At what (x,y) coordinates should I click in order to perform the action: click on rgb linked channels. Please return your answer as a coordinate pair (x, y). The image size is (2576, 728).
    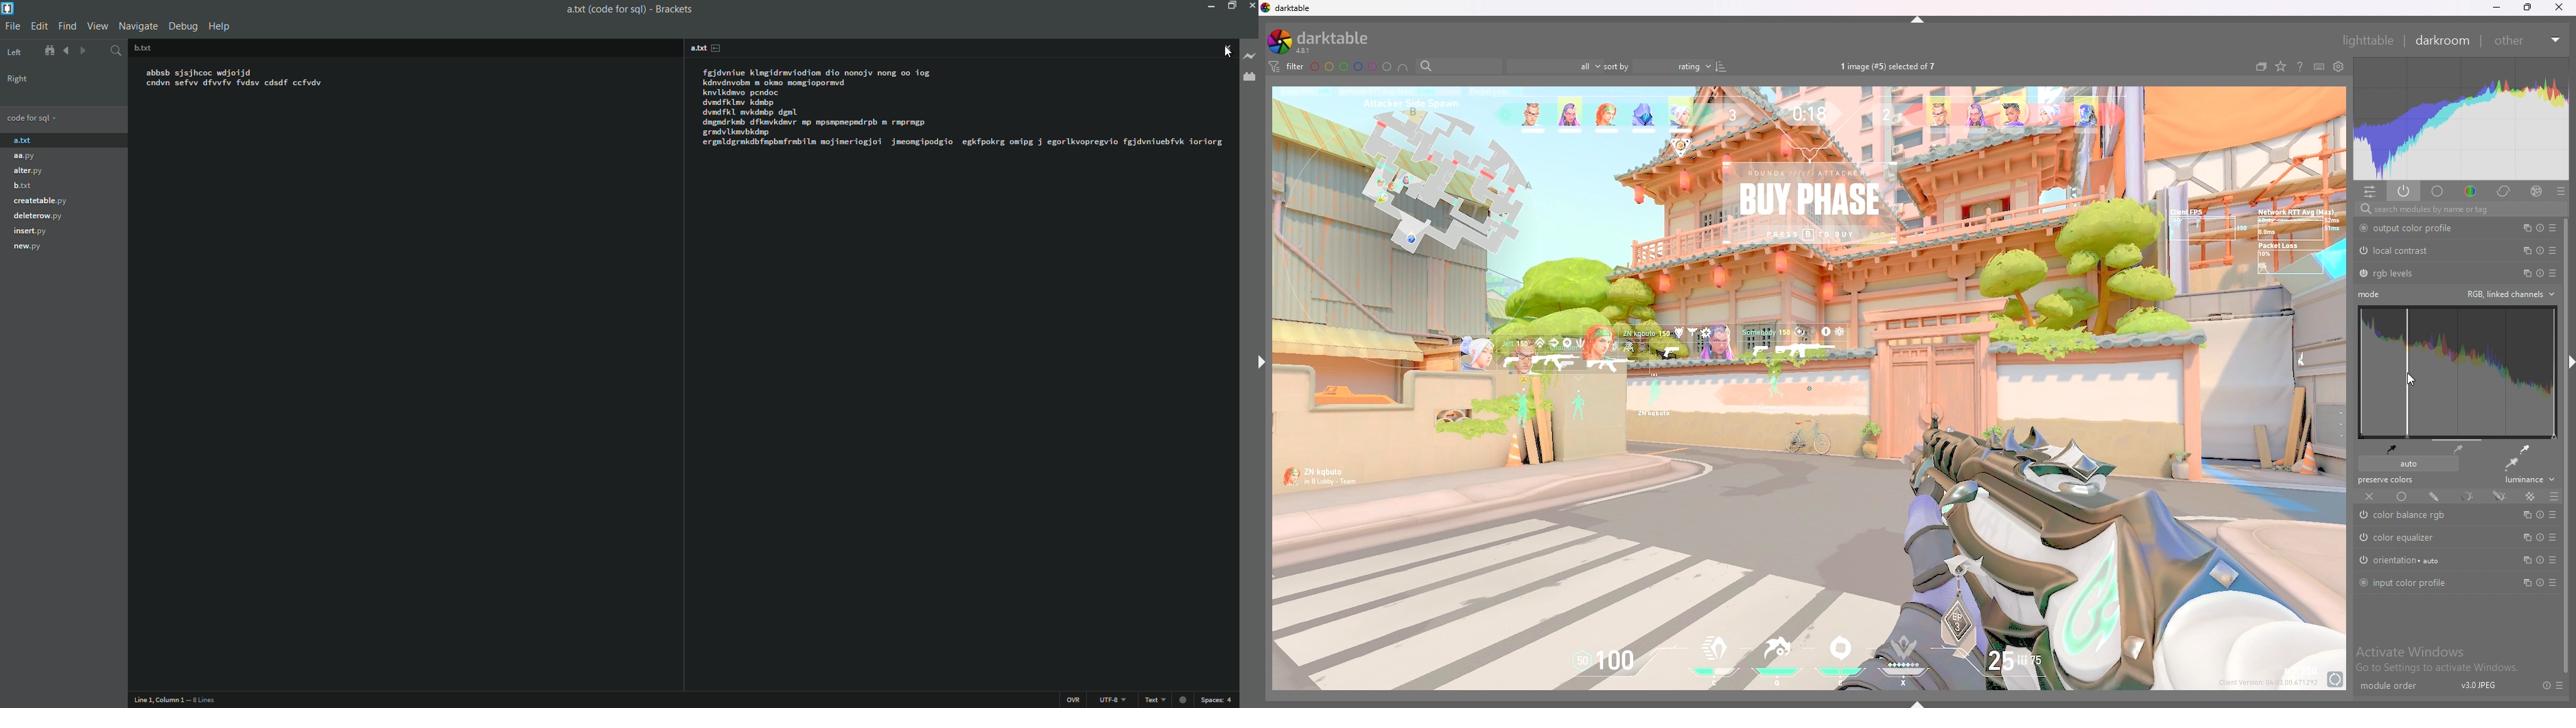
    Looking at the image, I should click on (2510, 294).